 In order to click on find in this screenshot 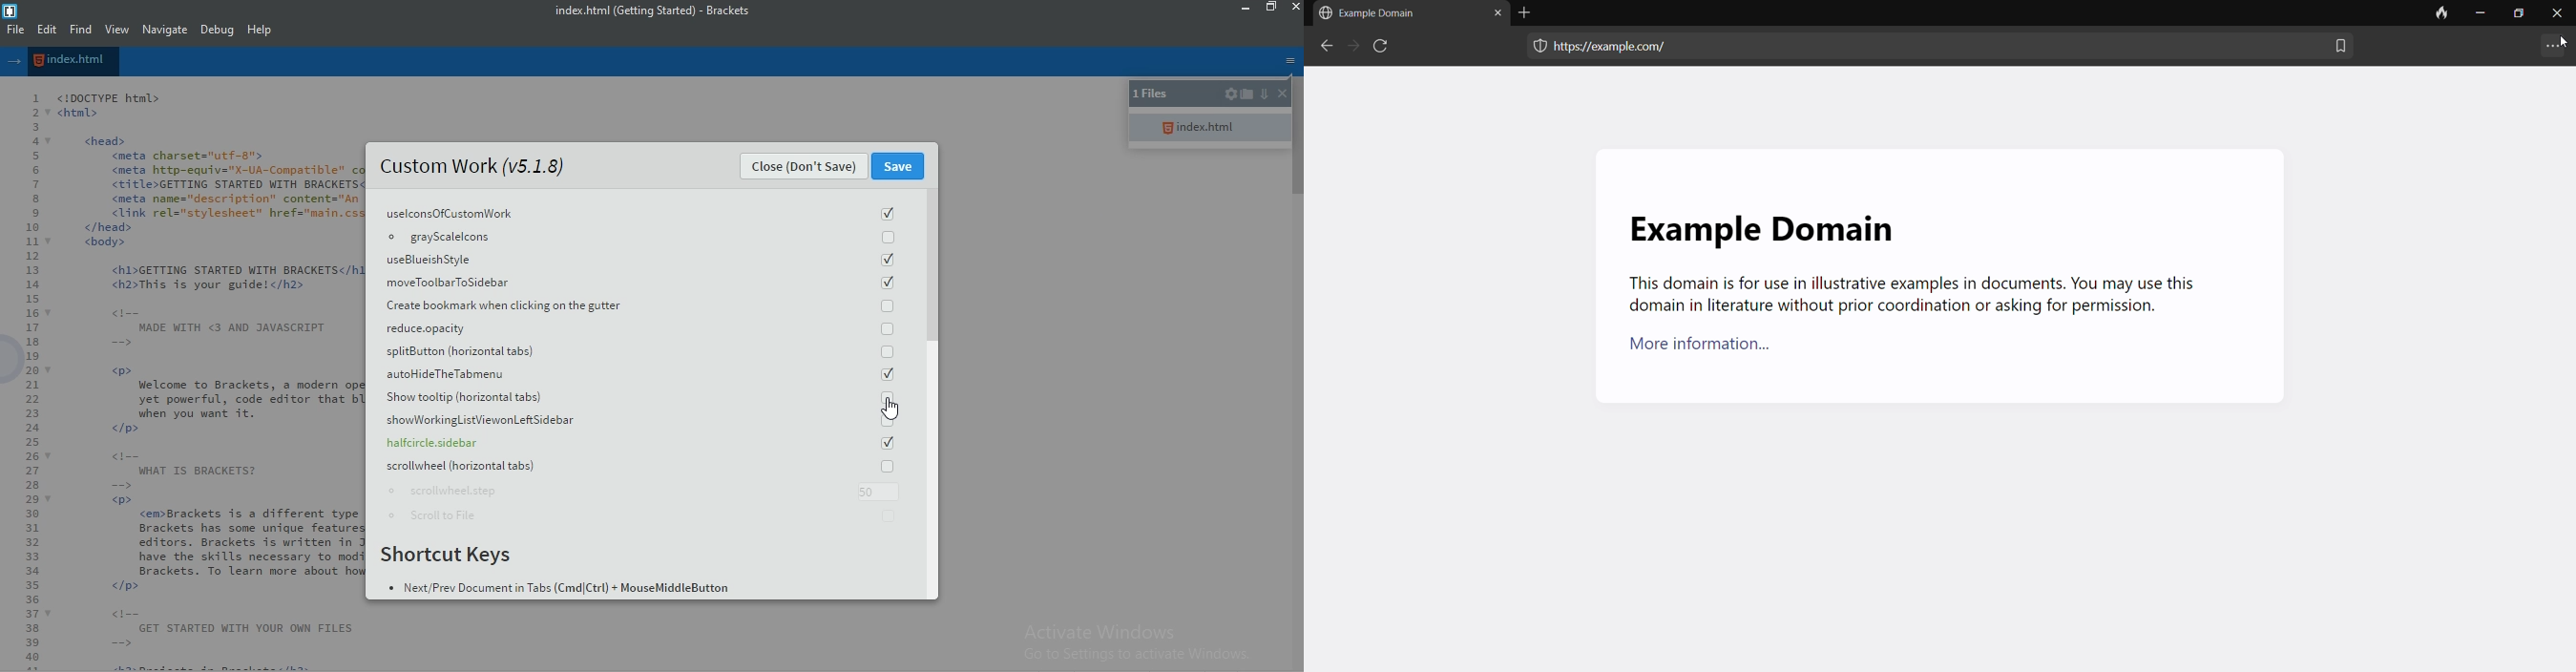, I will do `click(79, 30)`.